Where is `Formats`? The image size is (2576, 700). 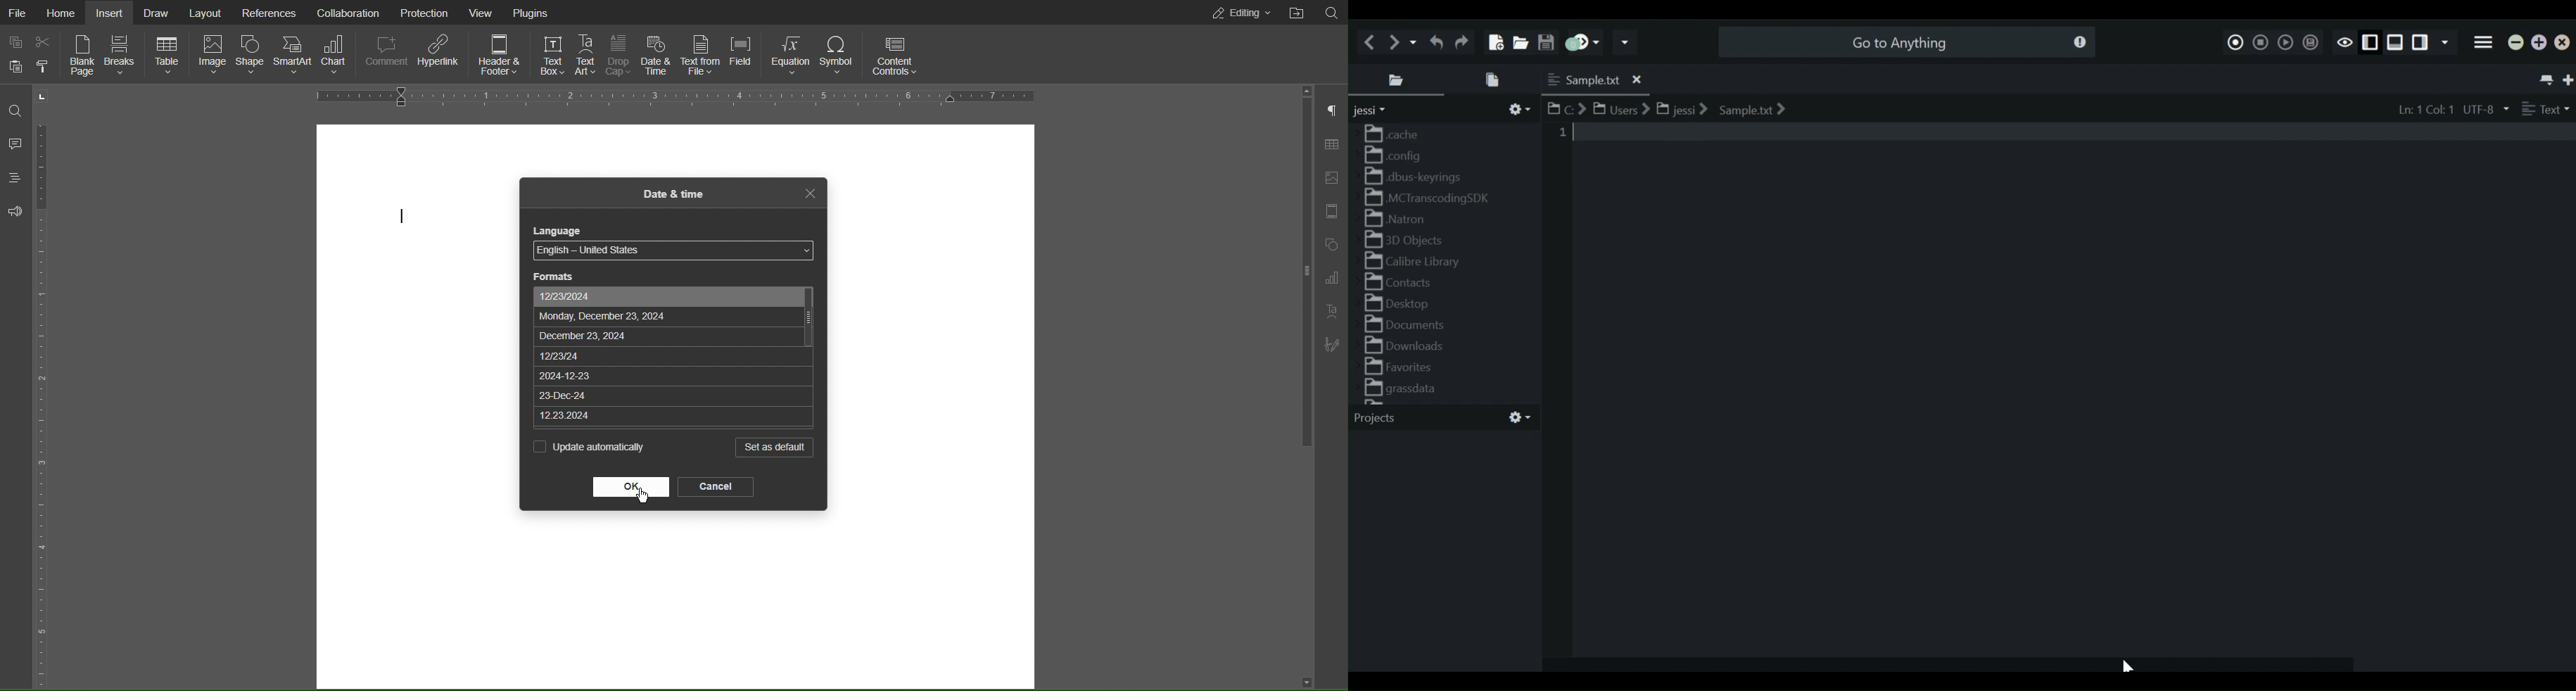 Formats is located at coordinates (554, 276).